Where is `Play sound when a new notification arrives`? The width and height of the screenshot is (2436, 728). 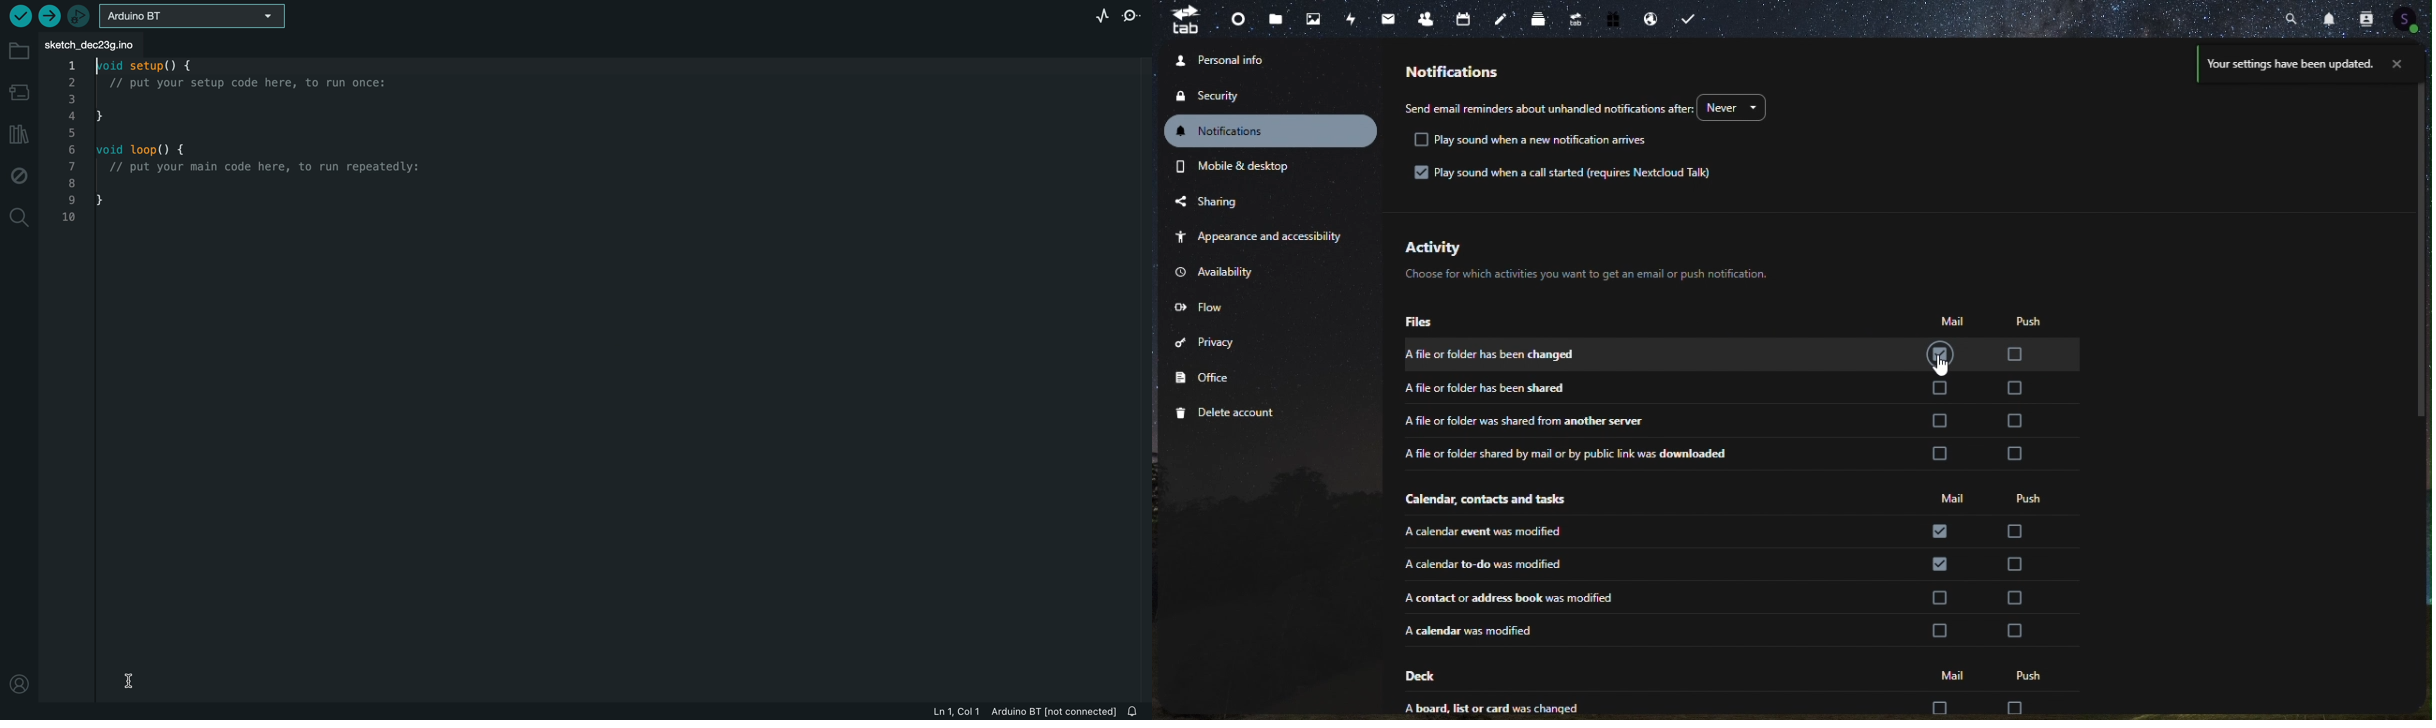
Play sound when a new notification arrives is located at coordinates (1546, 140).